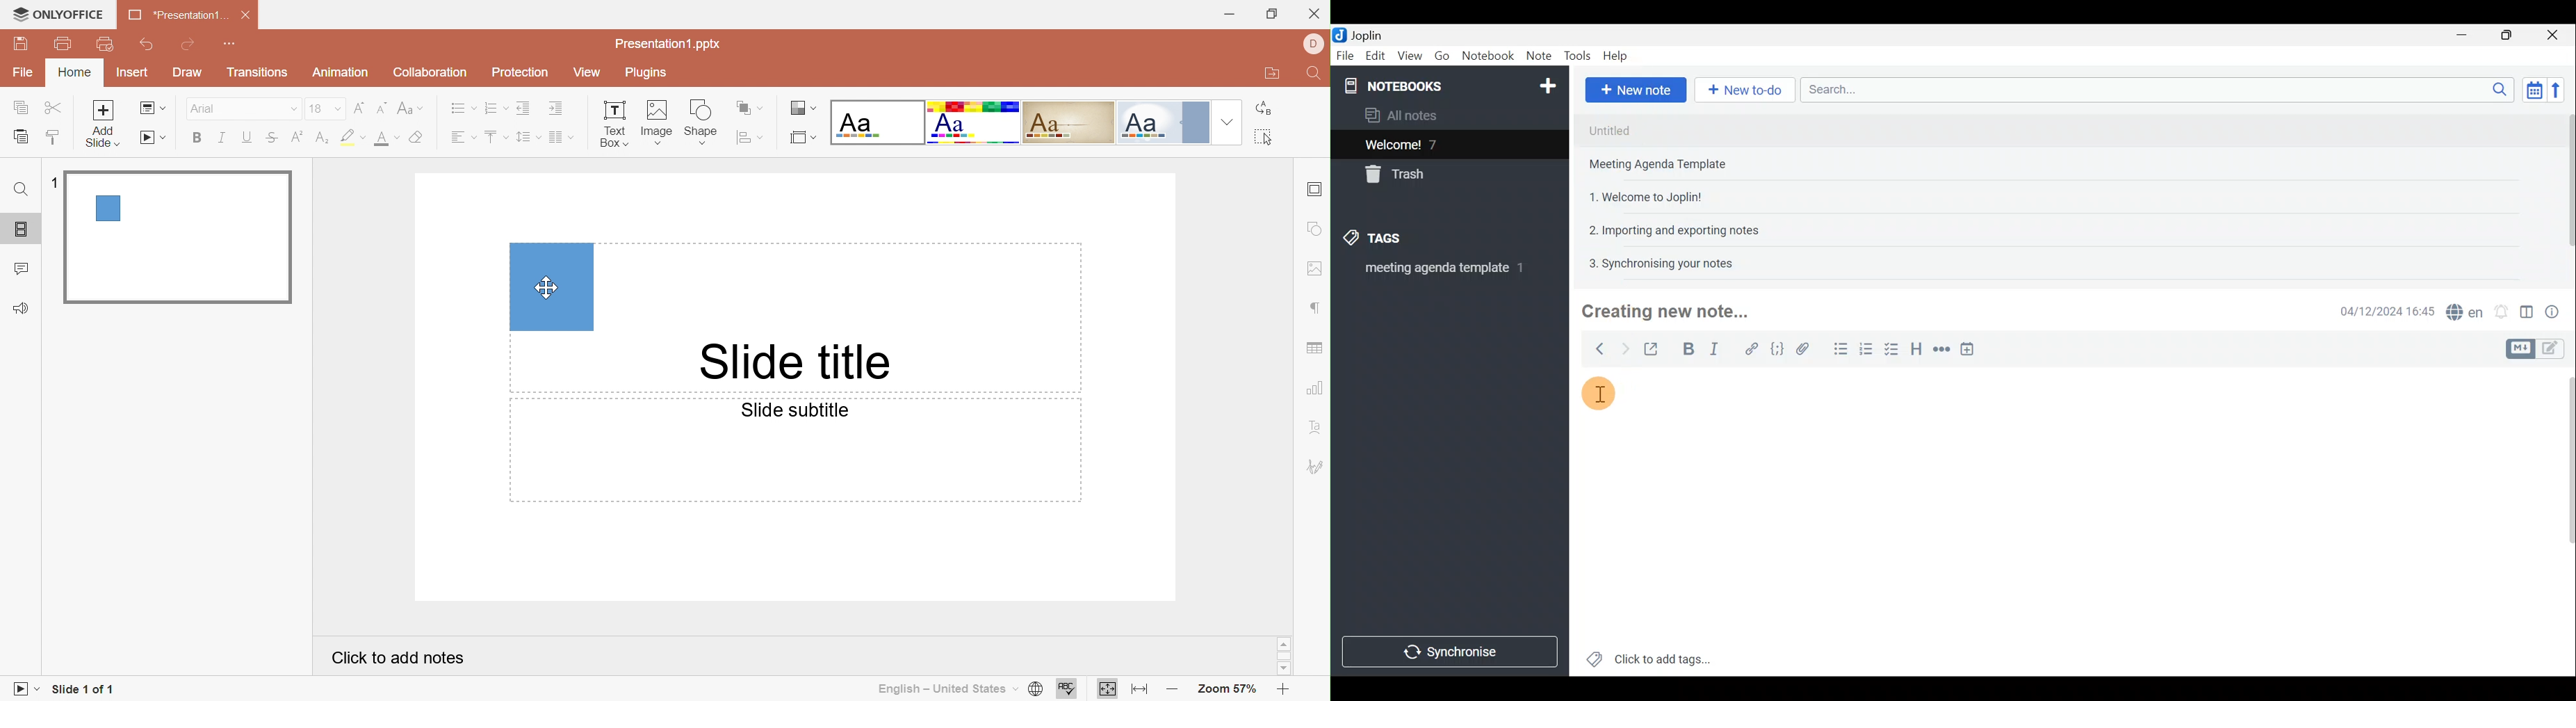  What do you see at coordinates (398, 658) in the screenshot?
I see `Click to add notes` at bounding box center [398, 658].